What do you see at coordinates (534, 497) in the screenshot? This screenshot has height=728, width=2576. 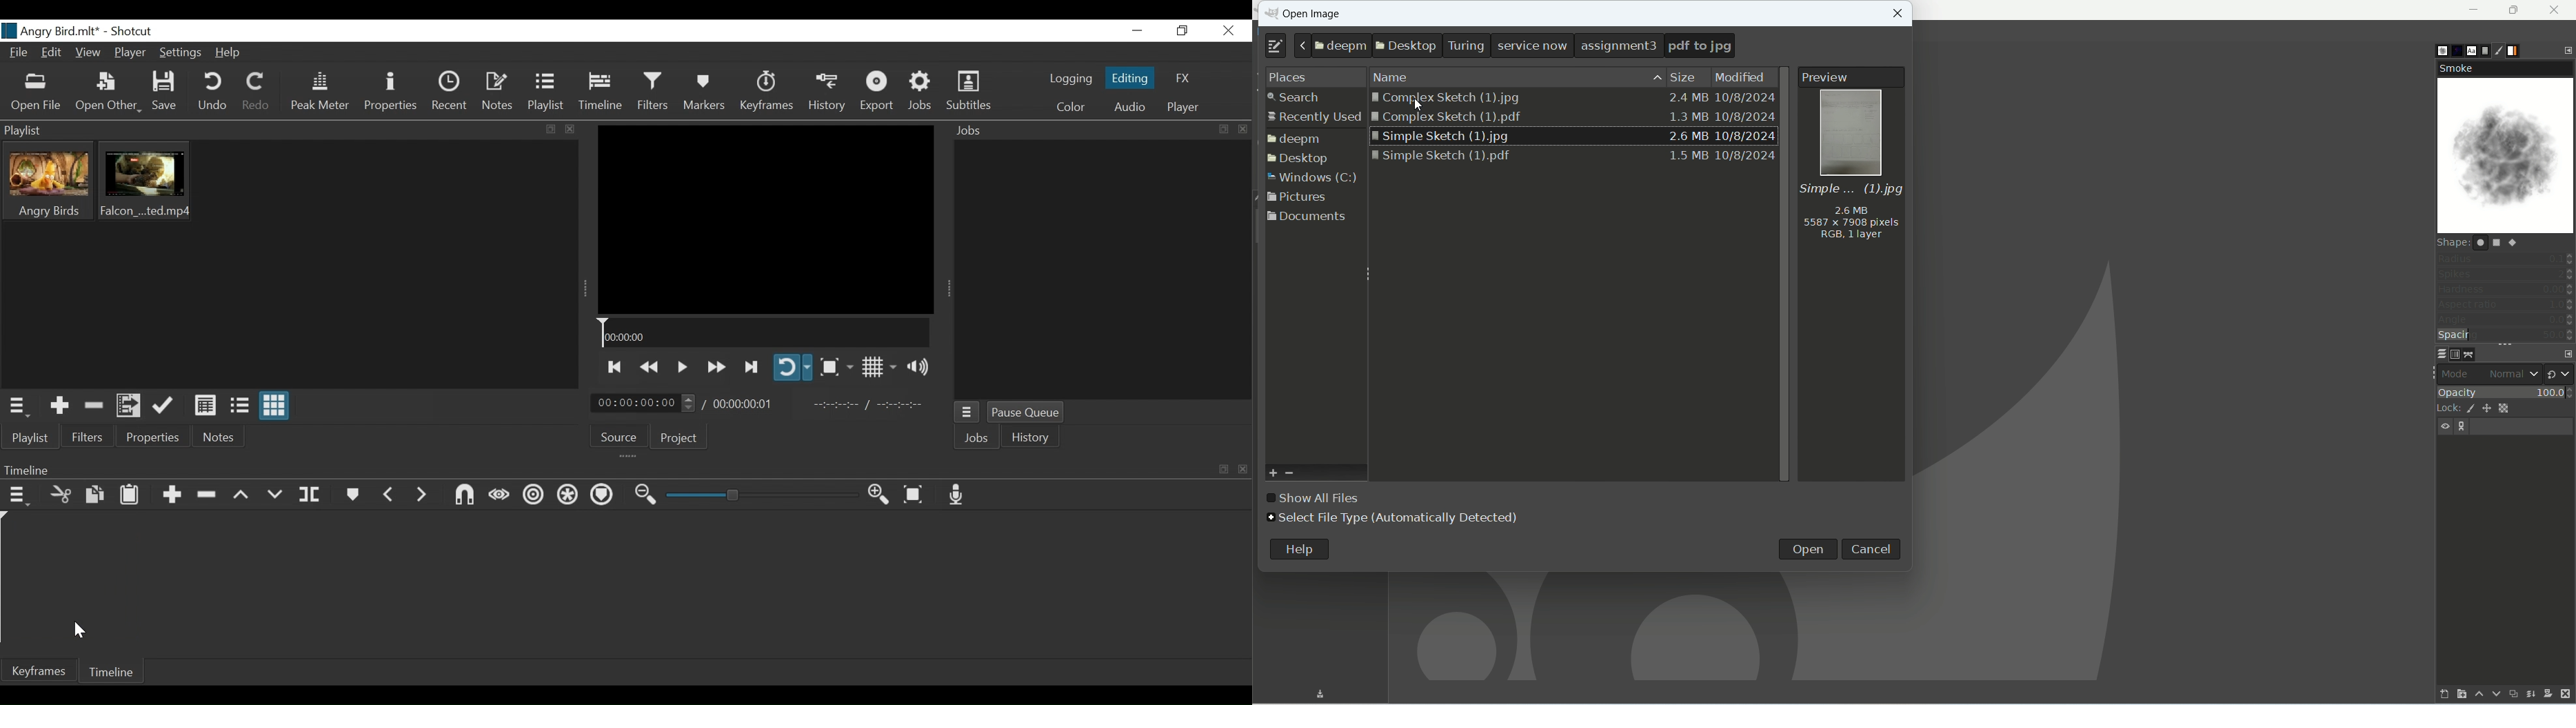 I see `Ripple` at bounding box center [534, 497].